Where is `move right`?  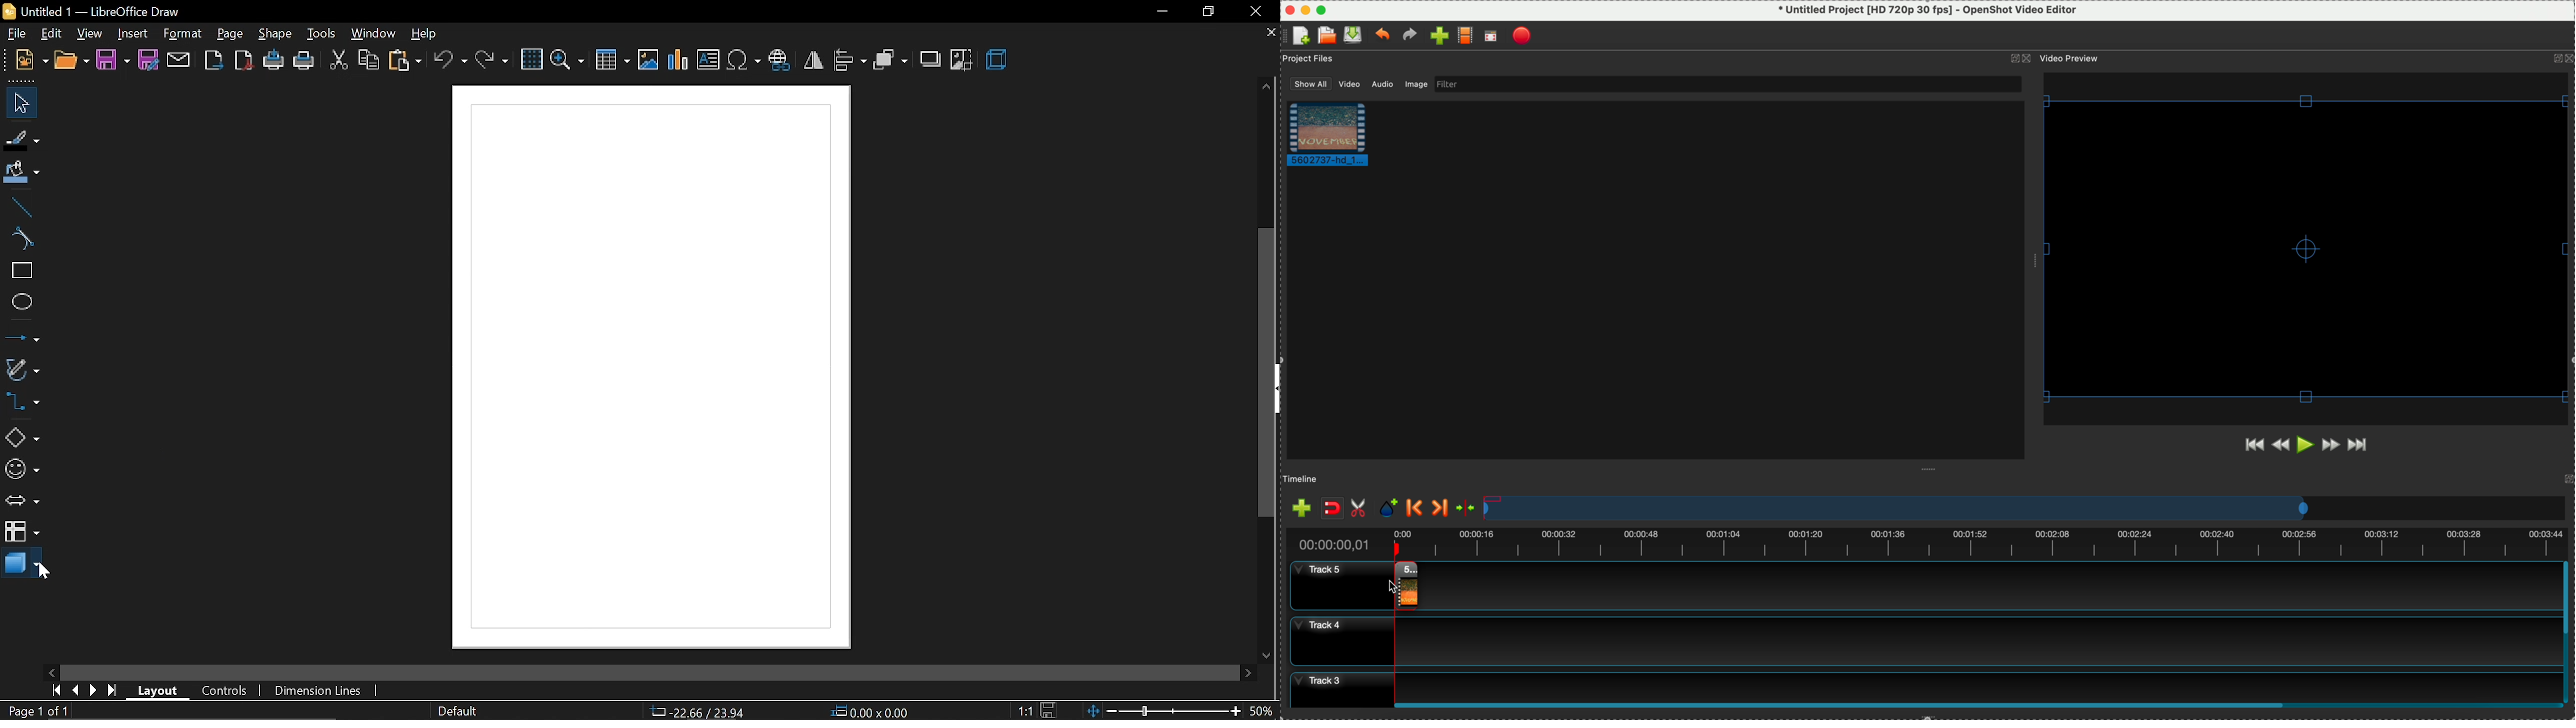 move right is located at coordinates (1250, 672).